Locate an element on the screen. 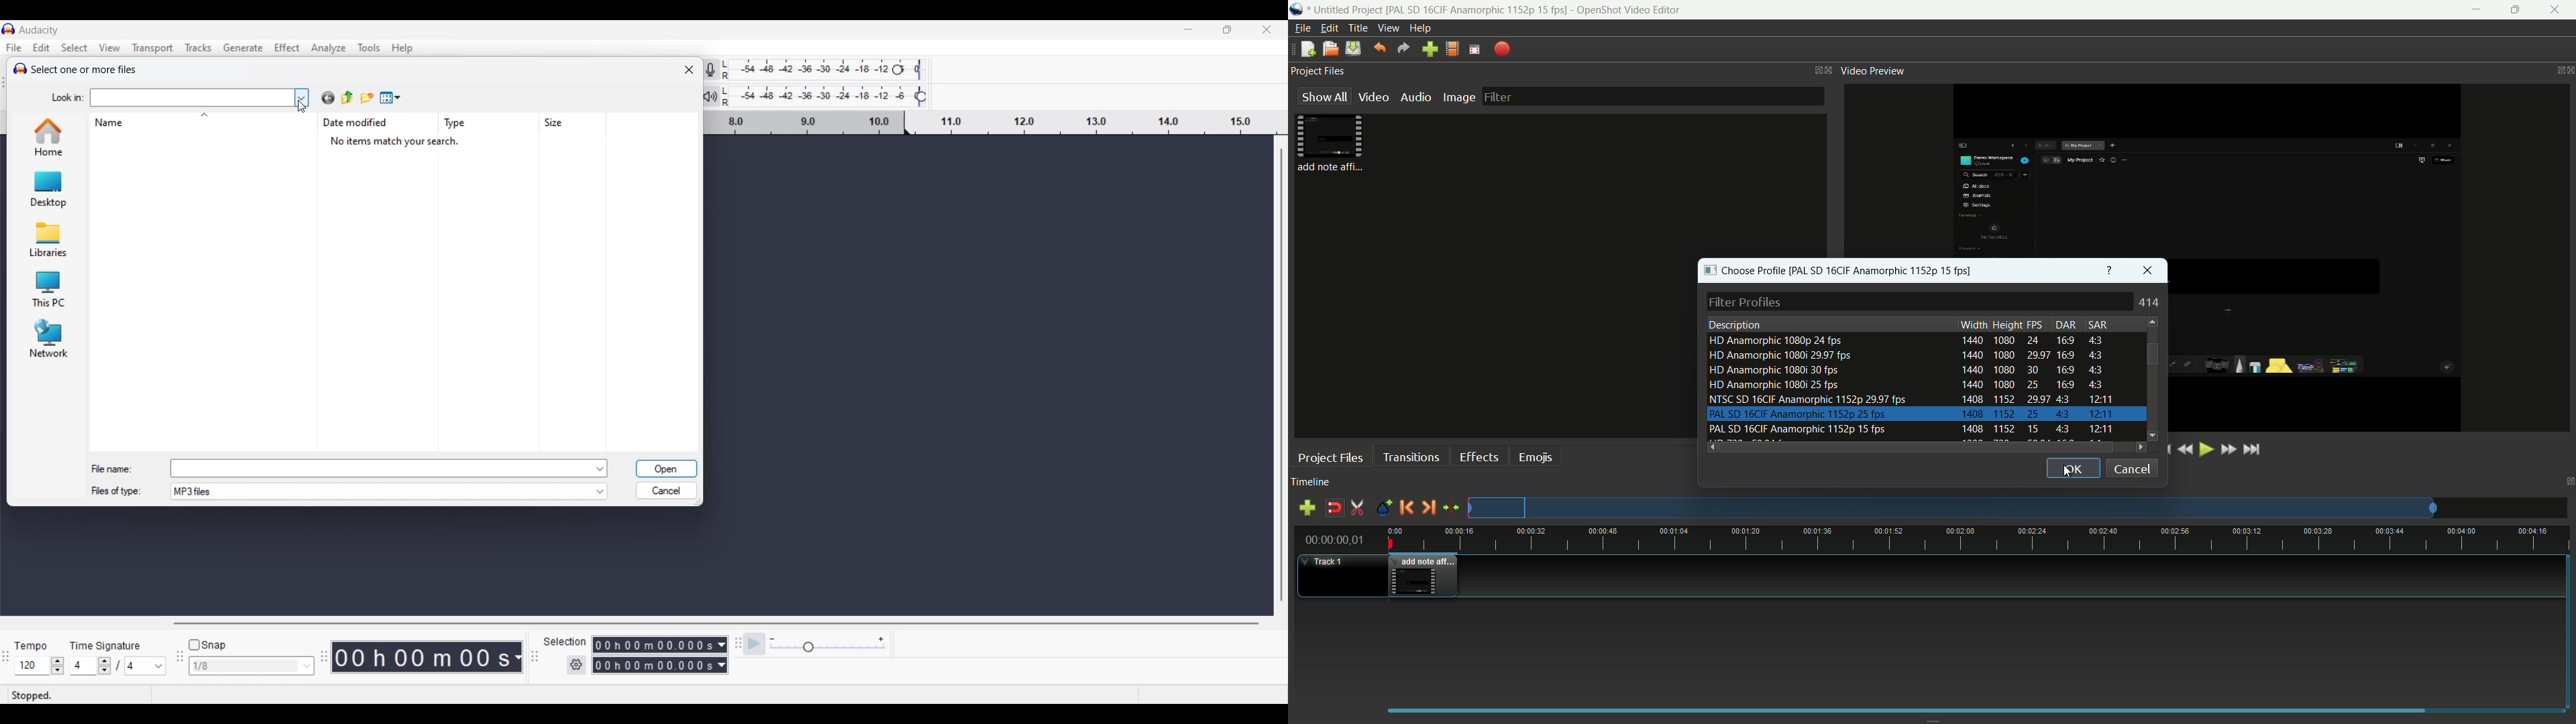 The width and height of the screenshot is (2576, 728). File type options is located at coordinates (600, 492).